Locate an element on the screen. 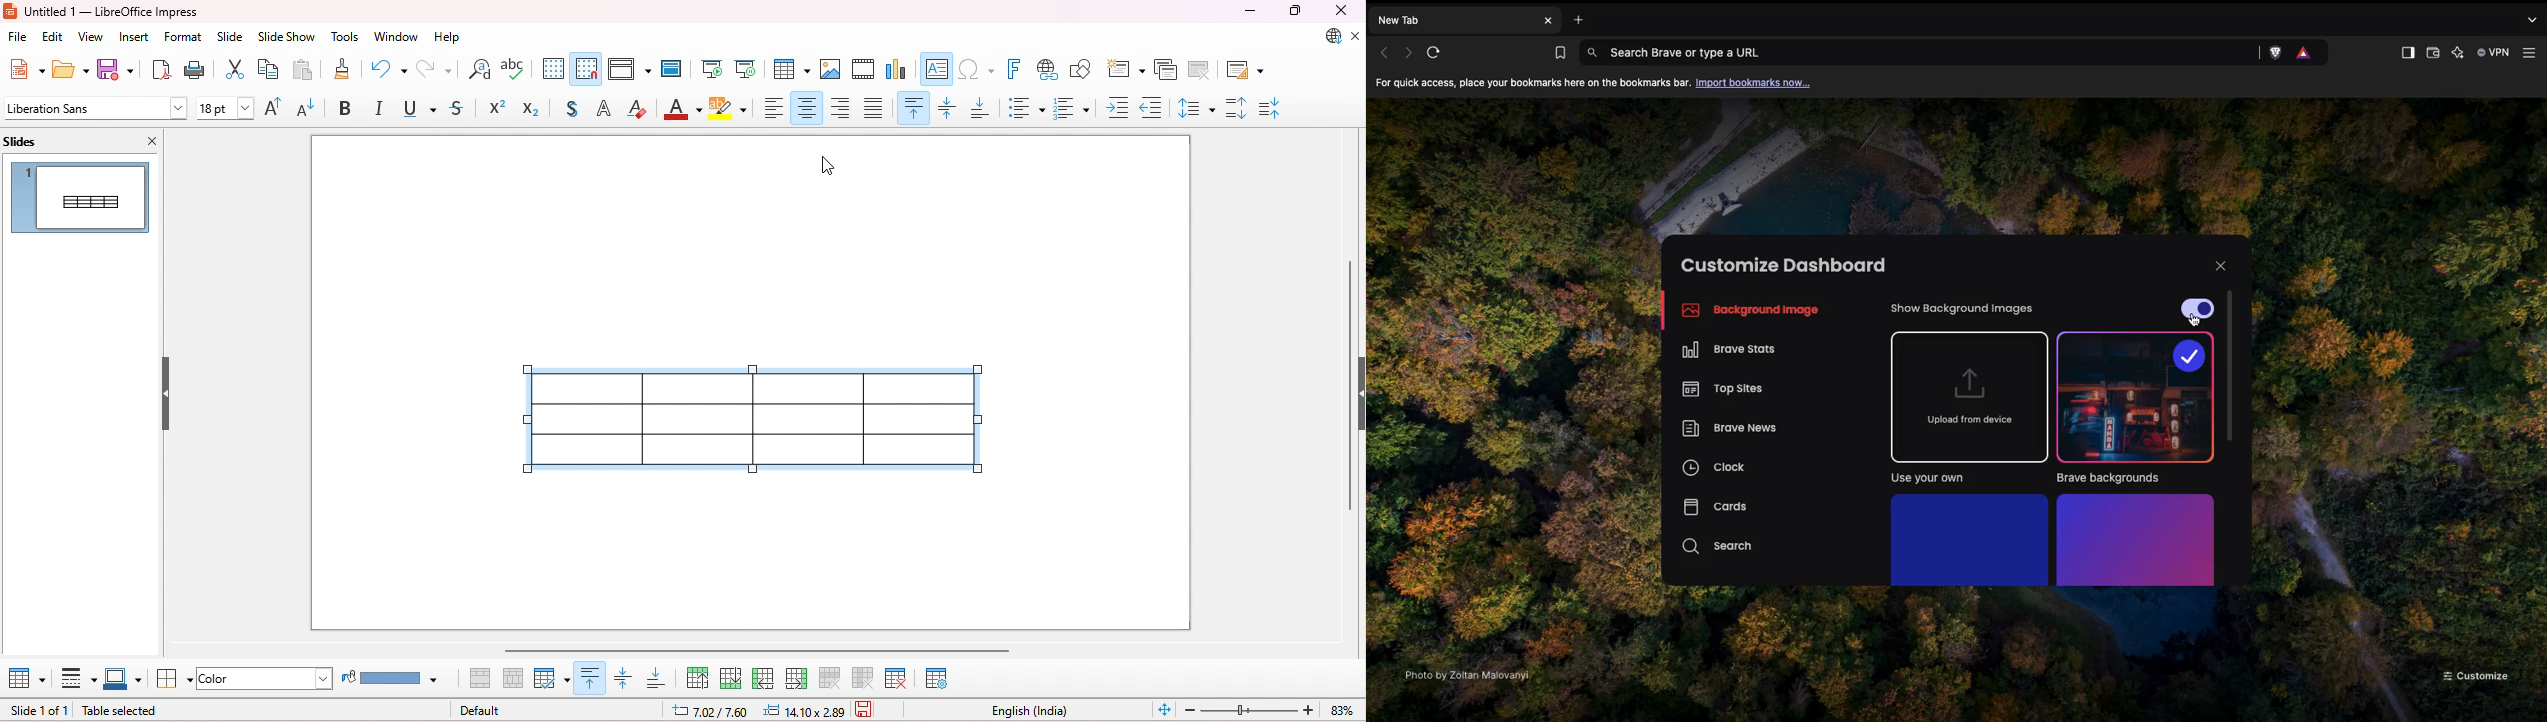 This screenshot has height=728, width=2548. font size is located at coordinates (226, 109).